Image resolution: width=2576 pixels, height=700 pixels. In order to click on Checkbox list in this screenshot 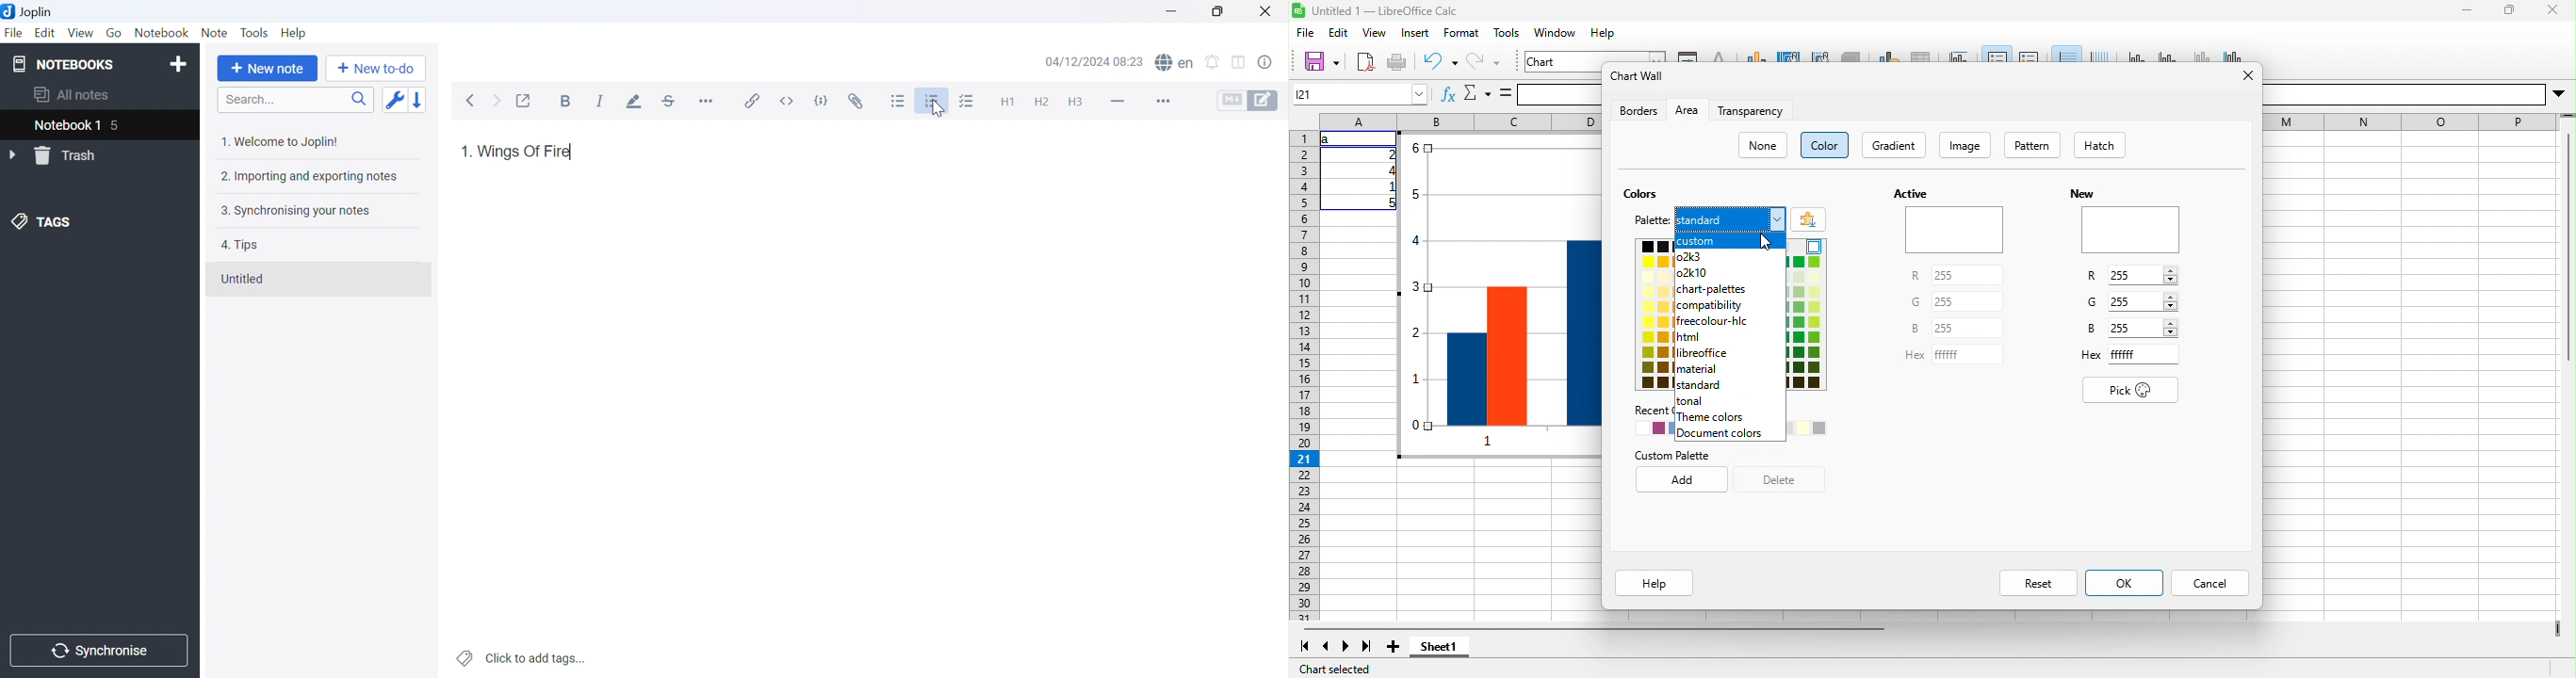, I will do `click(970, 101)`.